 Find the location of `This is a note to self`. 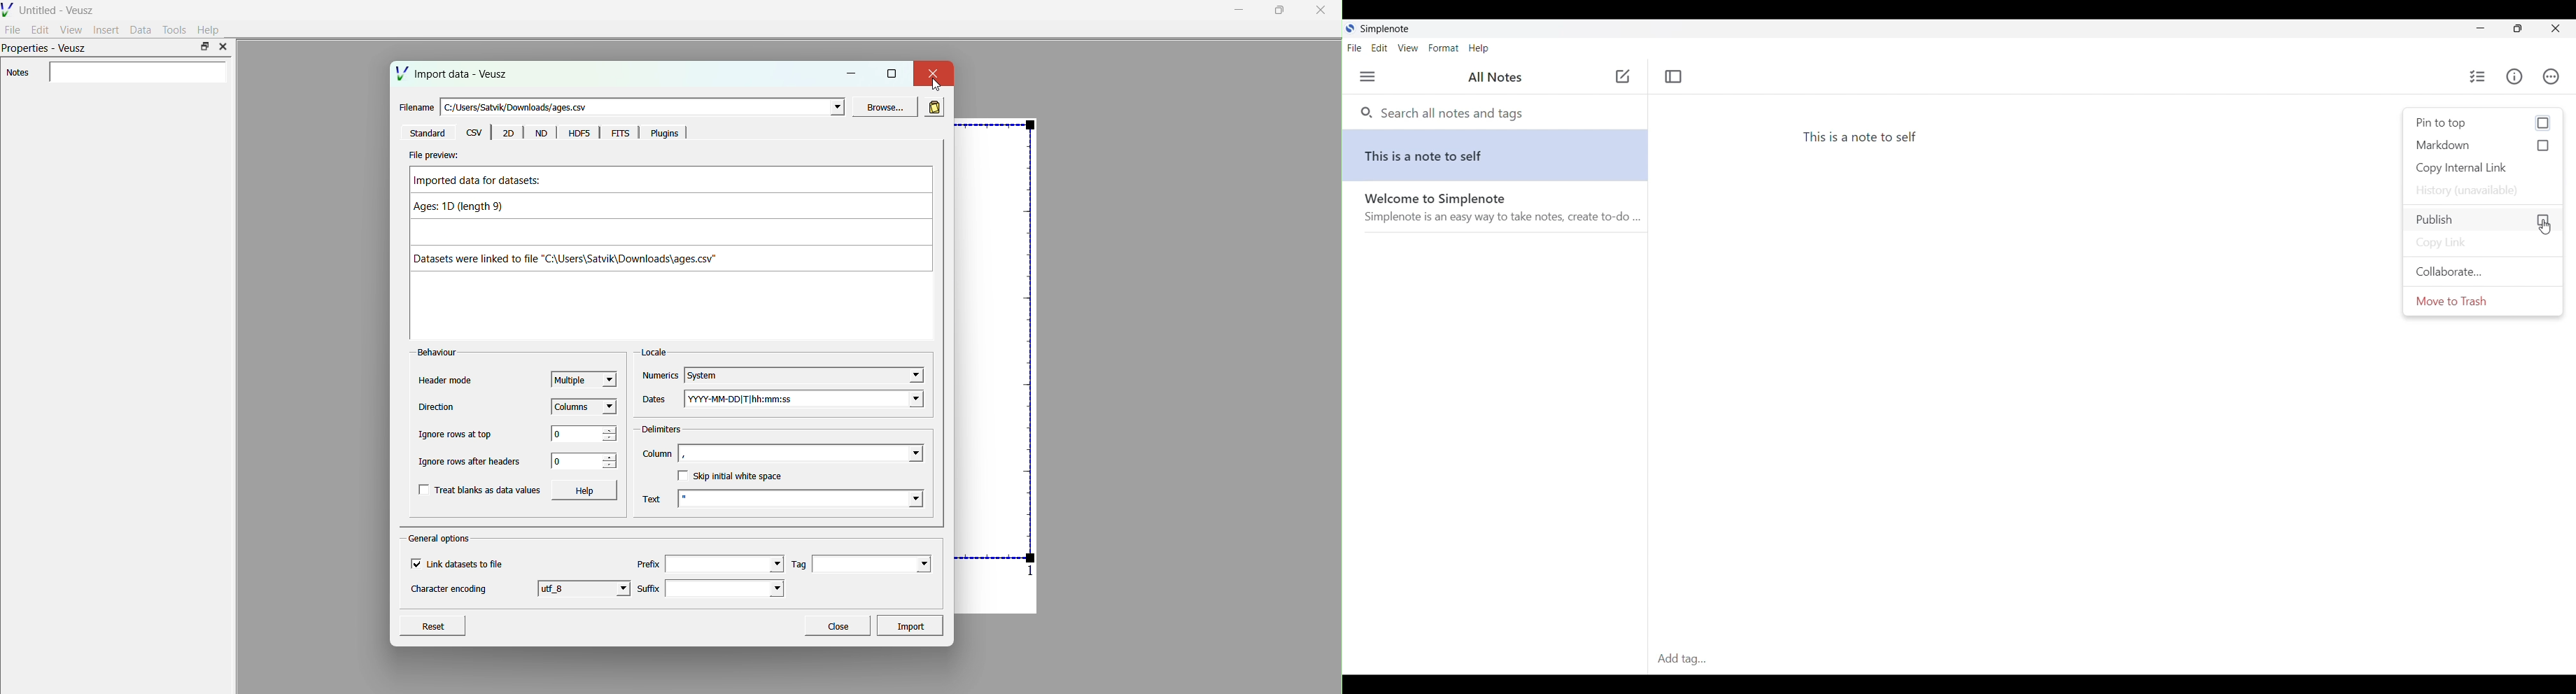

This is a note to self is located at coordinates (1862, 138).